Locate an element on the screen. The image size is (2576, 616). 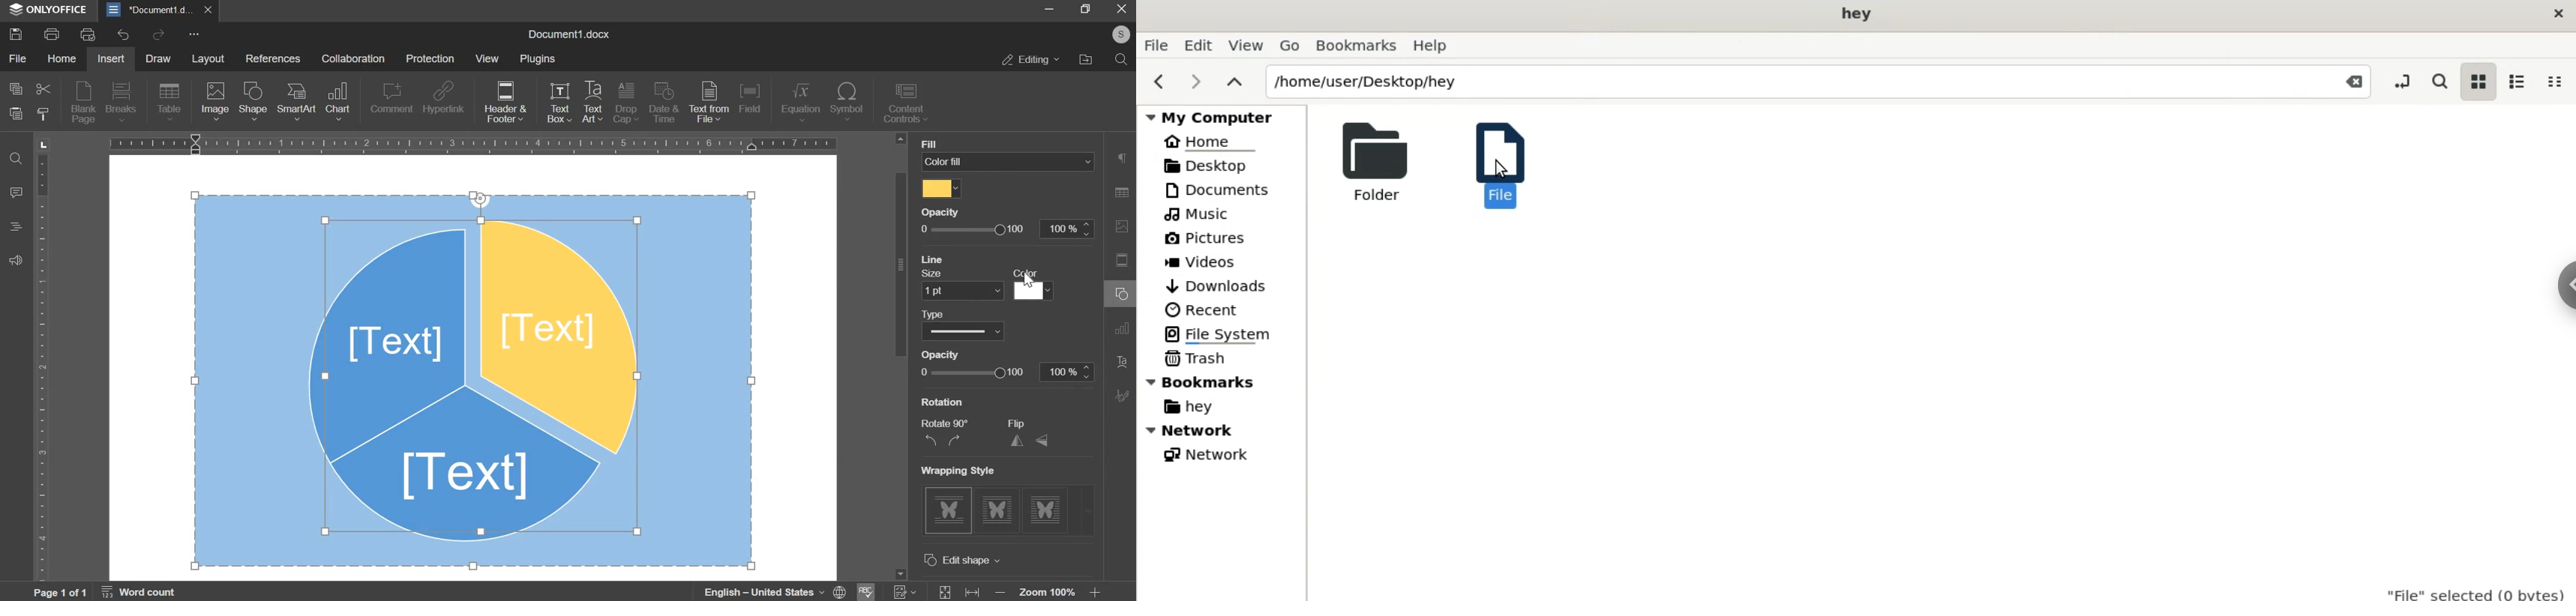
symbol is located at coordinates (847, 102).